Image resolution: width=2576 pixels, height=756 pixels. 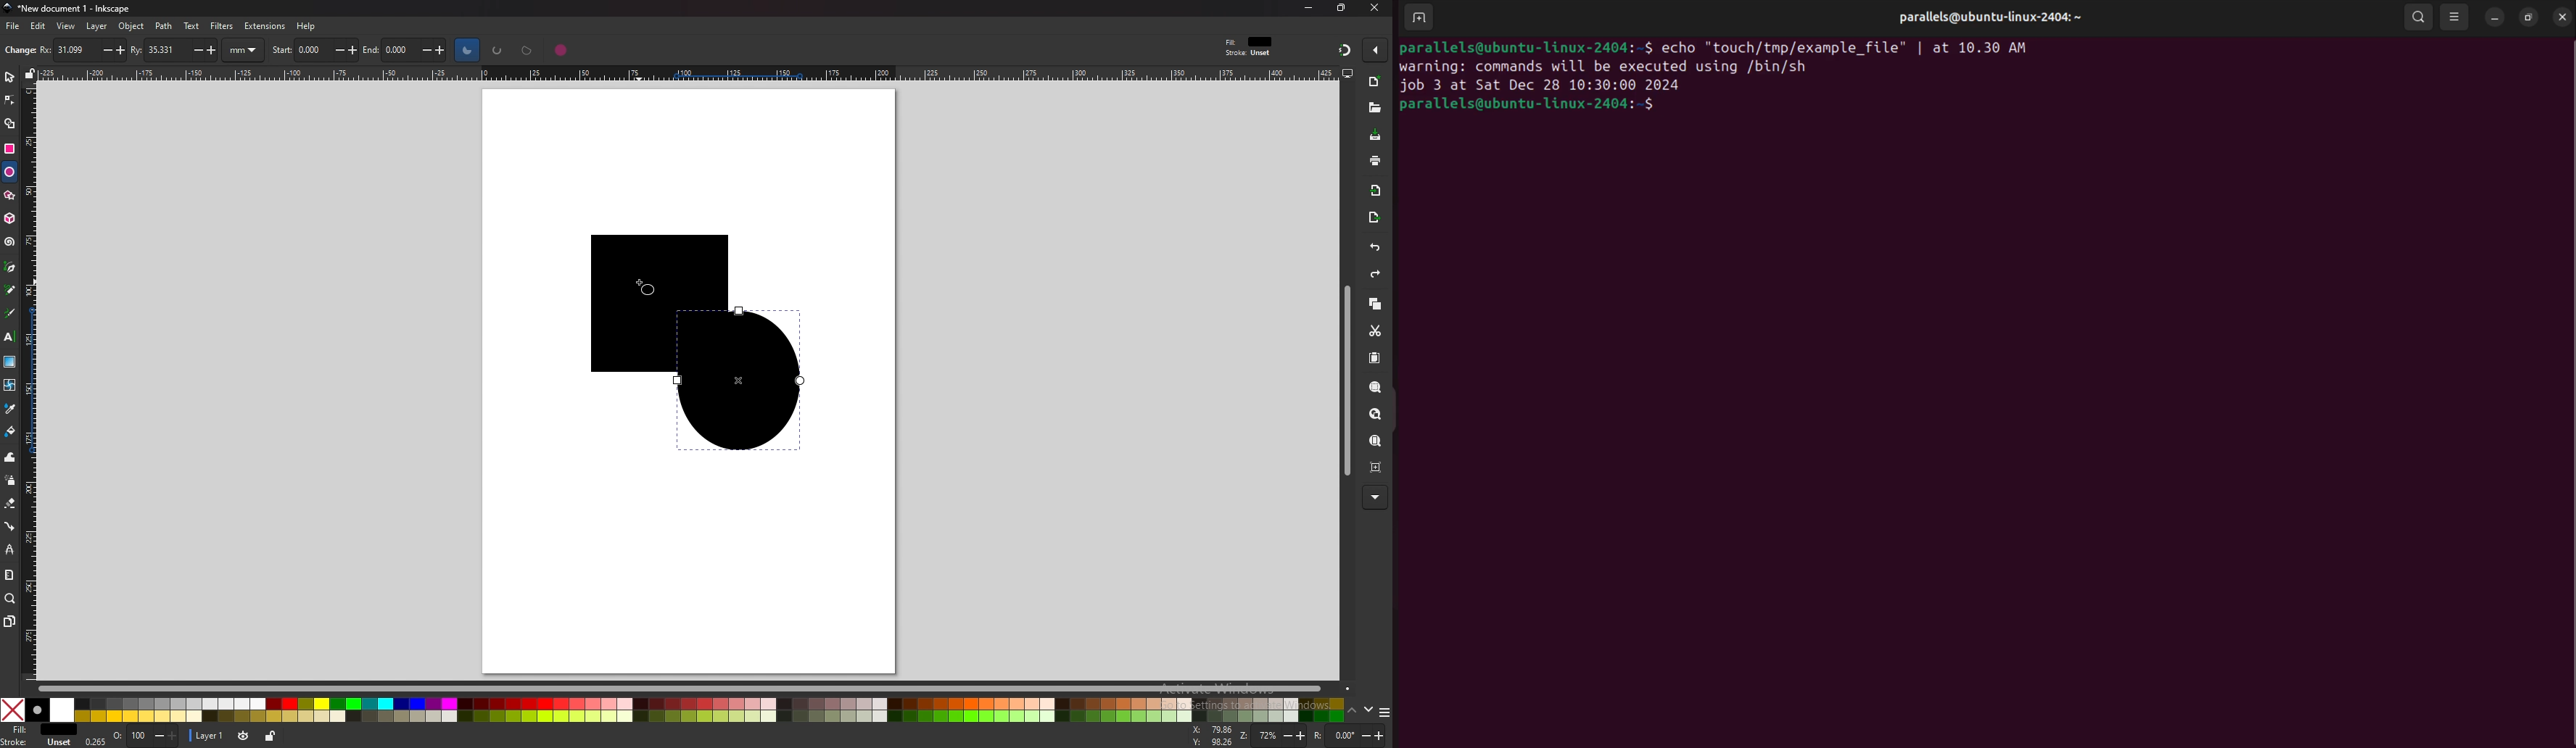 I want to click on undo, so click(x=1374, y=248).